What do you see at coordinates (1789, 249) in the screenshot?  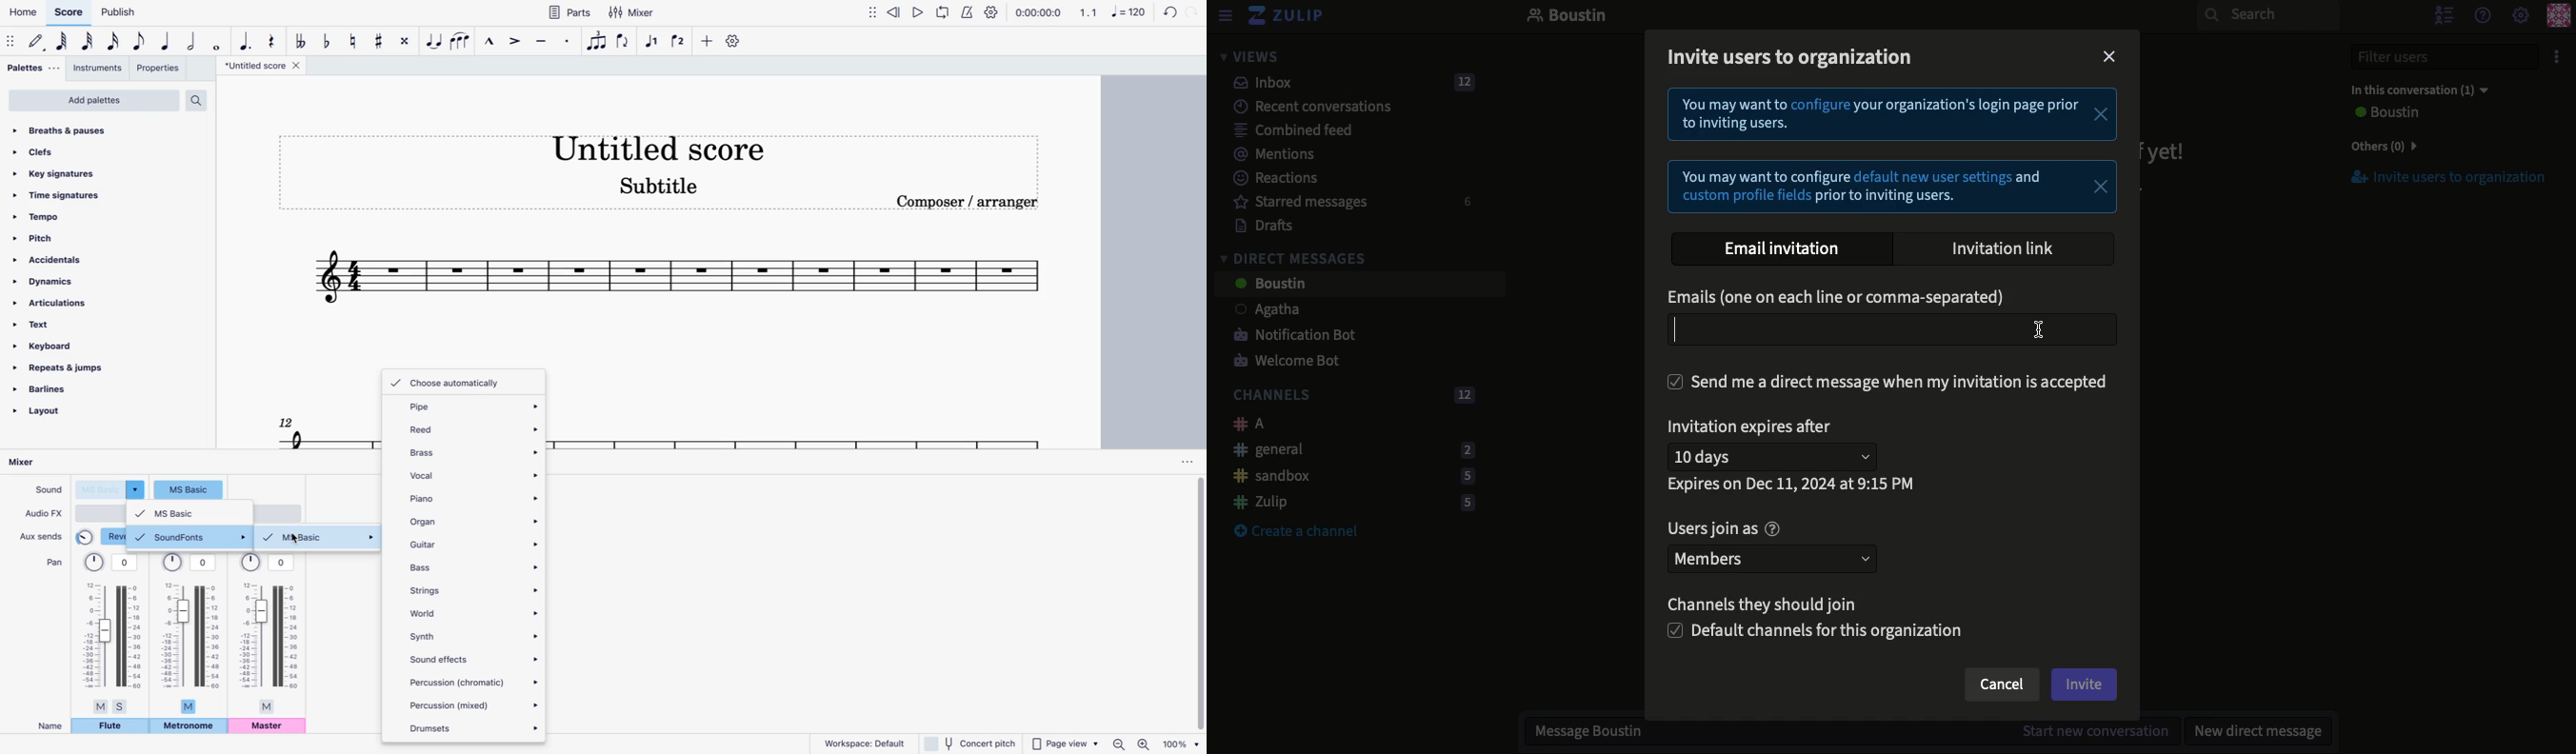 I see `Email invitation ` at bounding box center [1789, 249].